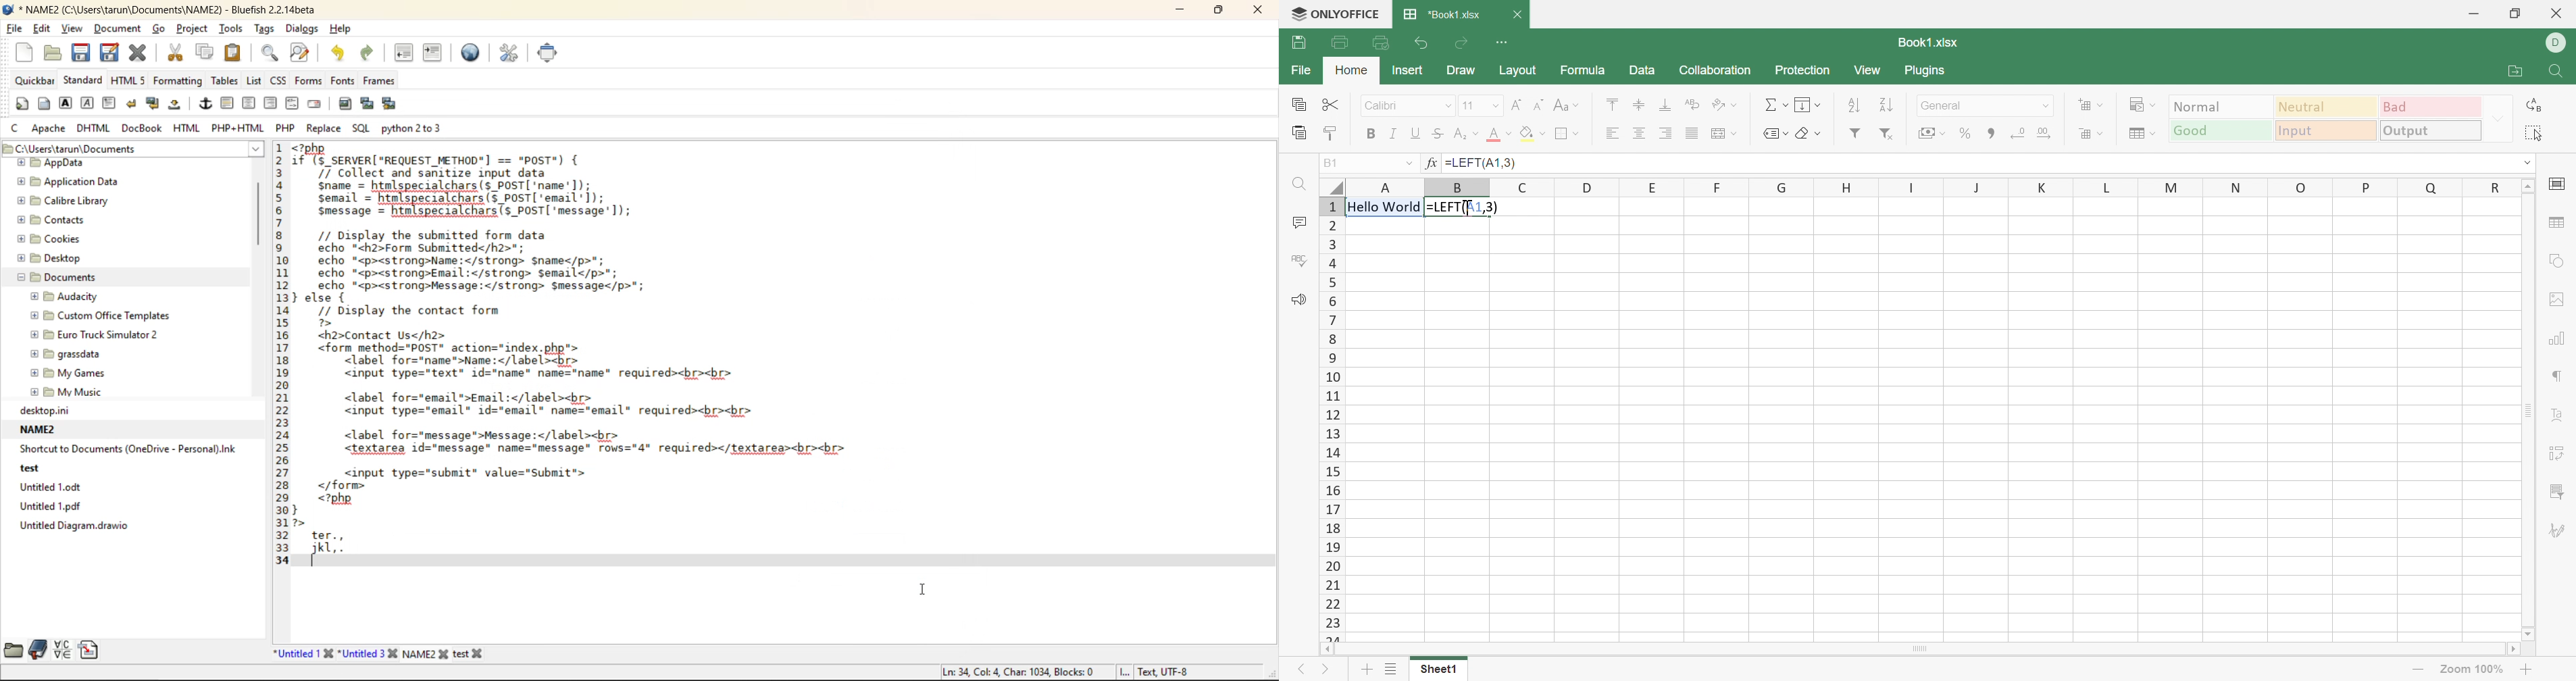  Describe the element at coordinates (23, 104) in the screenshot. I see `quickstart` at that location.